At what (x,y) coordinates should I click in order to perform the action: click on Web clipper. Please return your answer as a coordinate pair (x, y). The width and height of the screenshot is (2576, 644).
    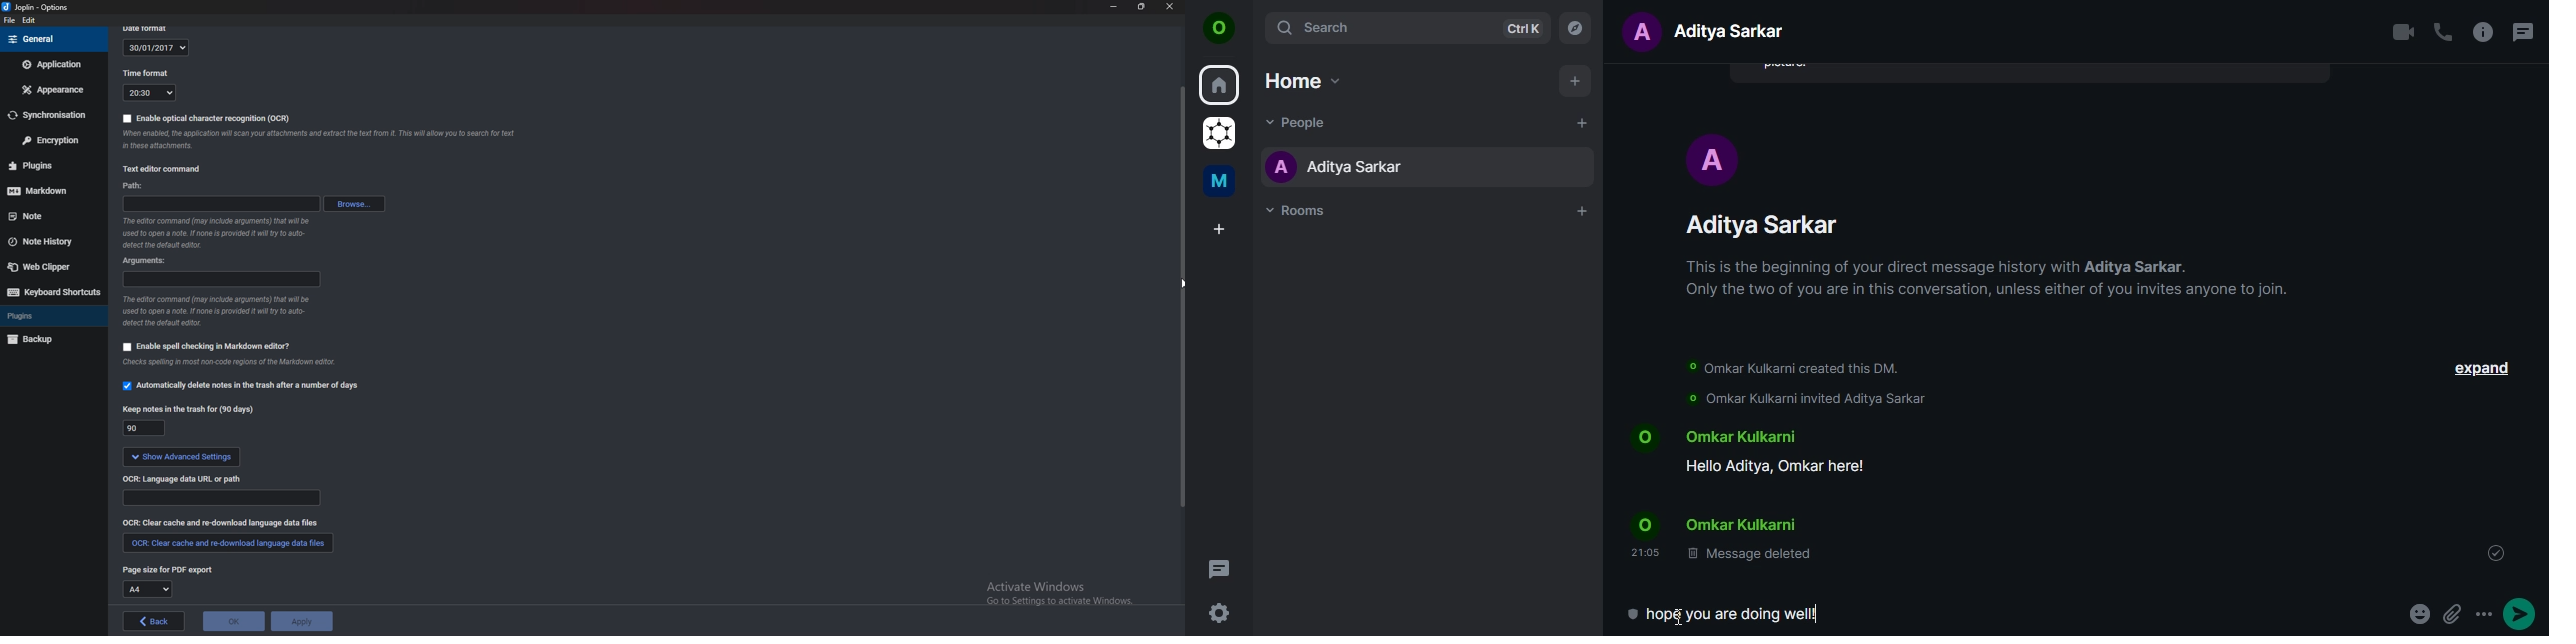
    Looking at the image, I should click on (48, 267).